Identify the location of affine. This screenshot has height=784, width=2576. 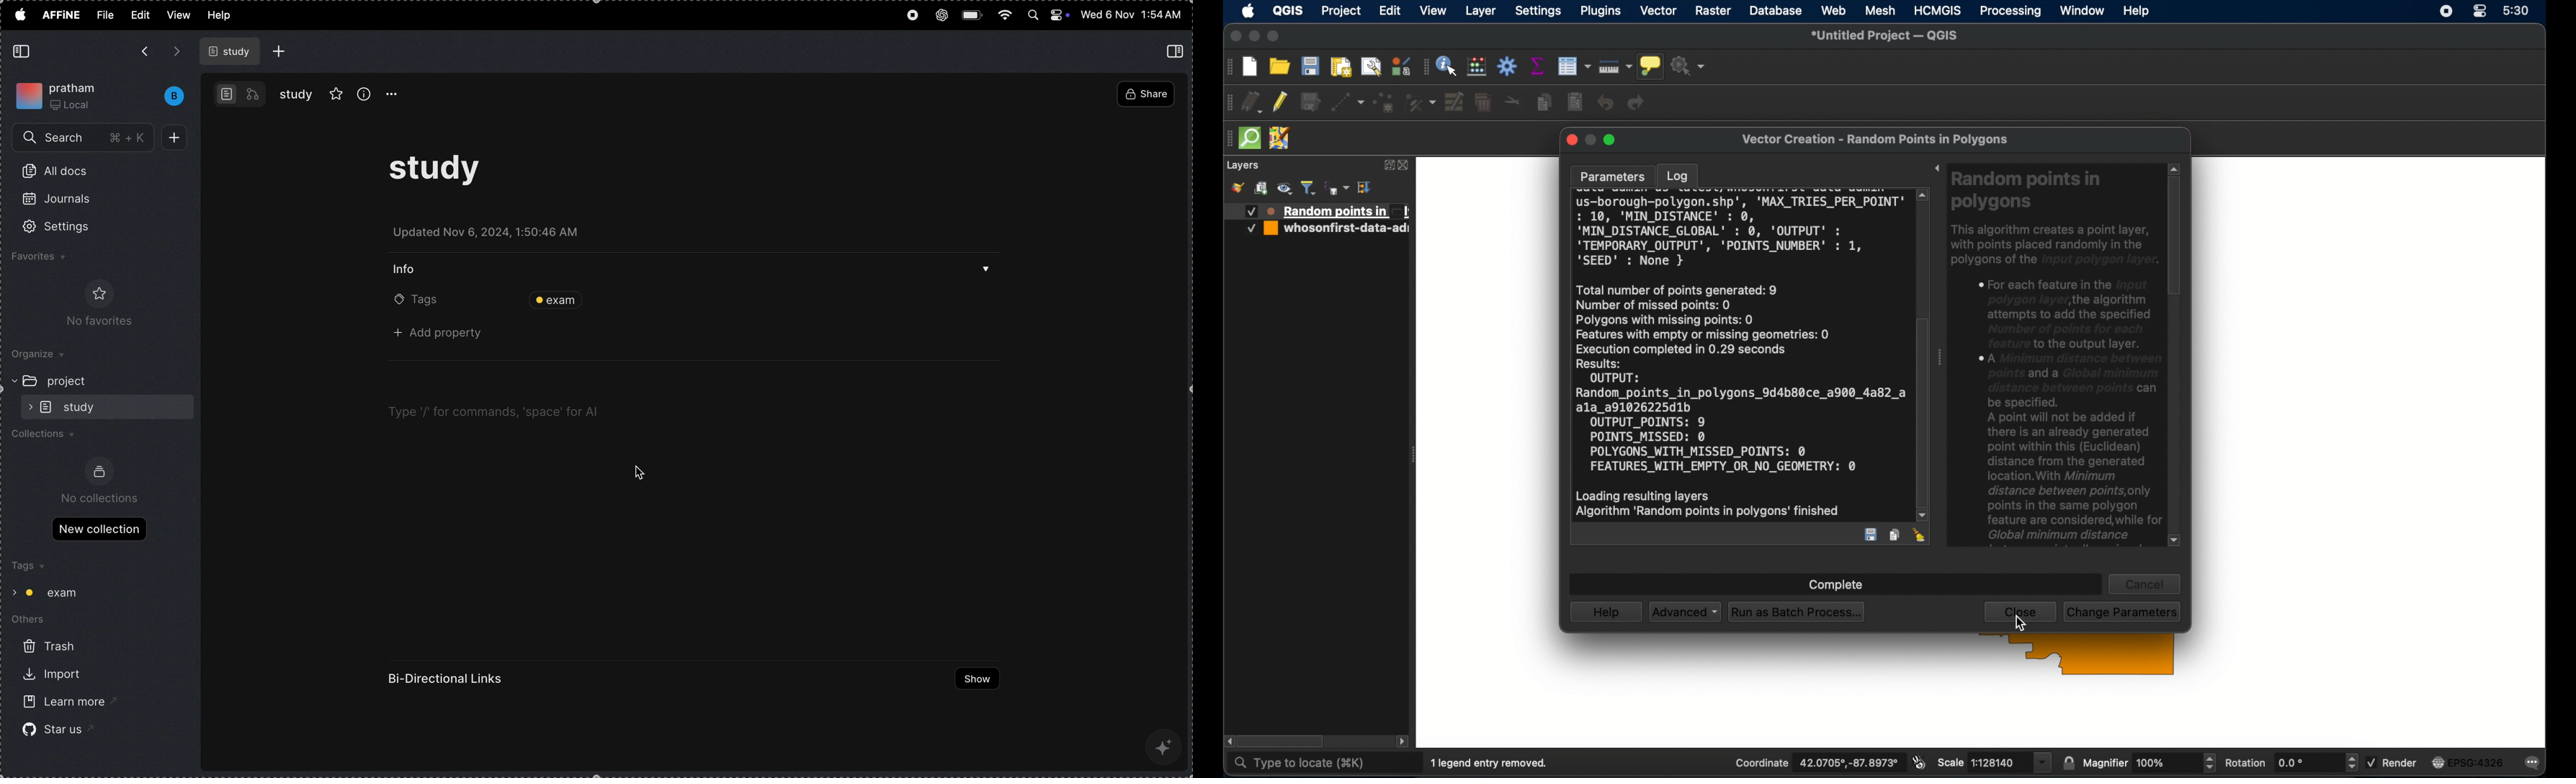
(62, 16).